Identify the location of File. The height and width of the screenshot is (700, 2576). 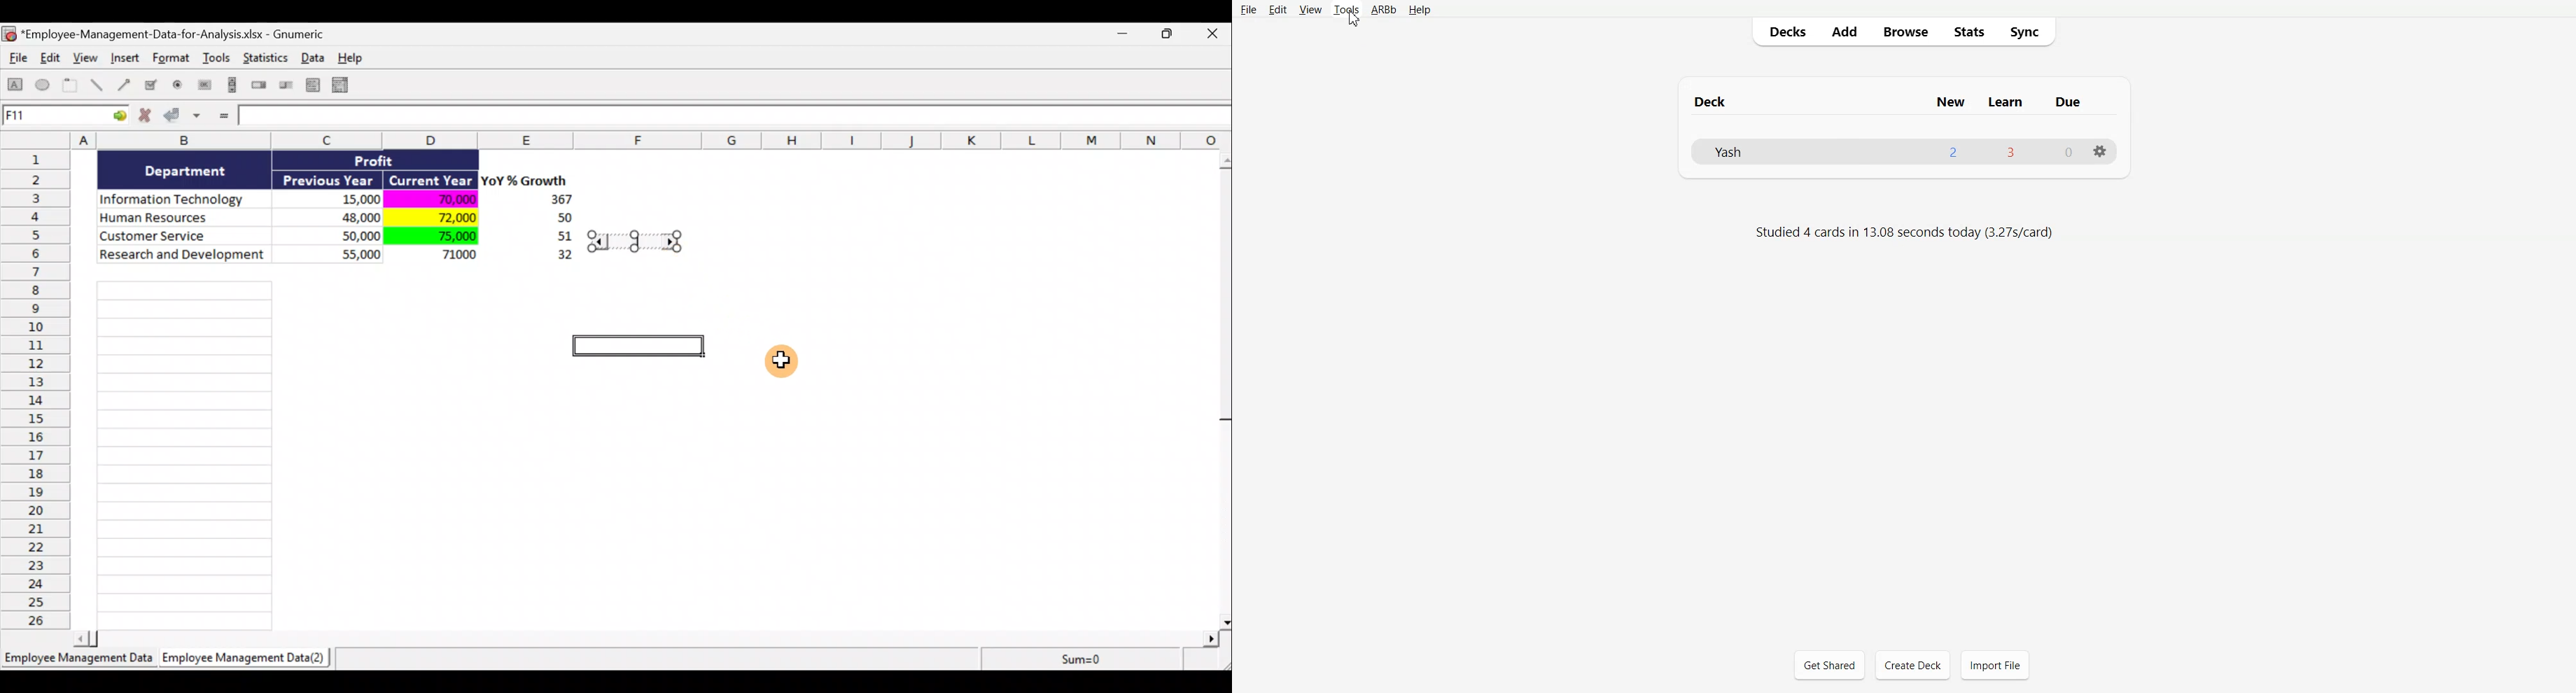
(1248, 9).